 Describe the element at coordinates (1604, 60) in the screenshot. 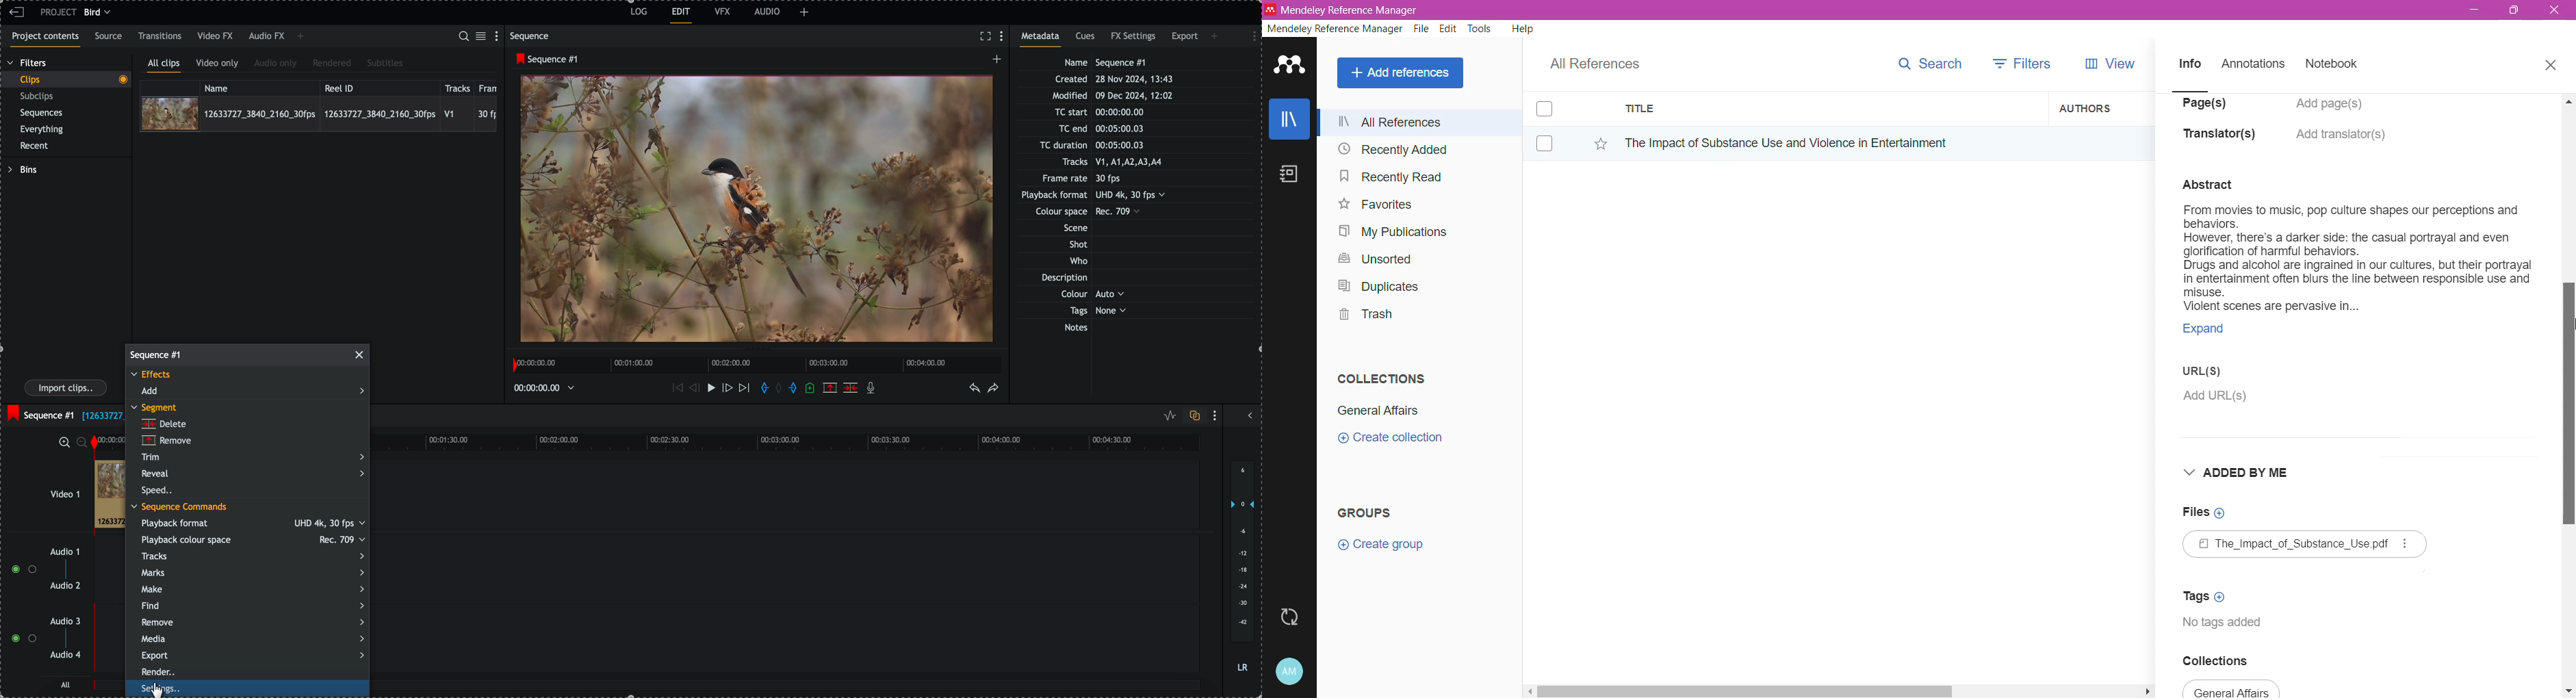

I see `All References` at that location.